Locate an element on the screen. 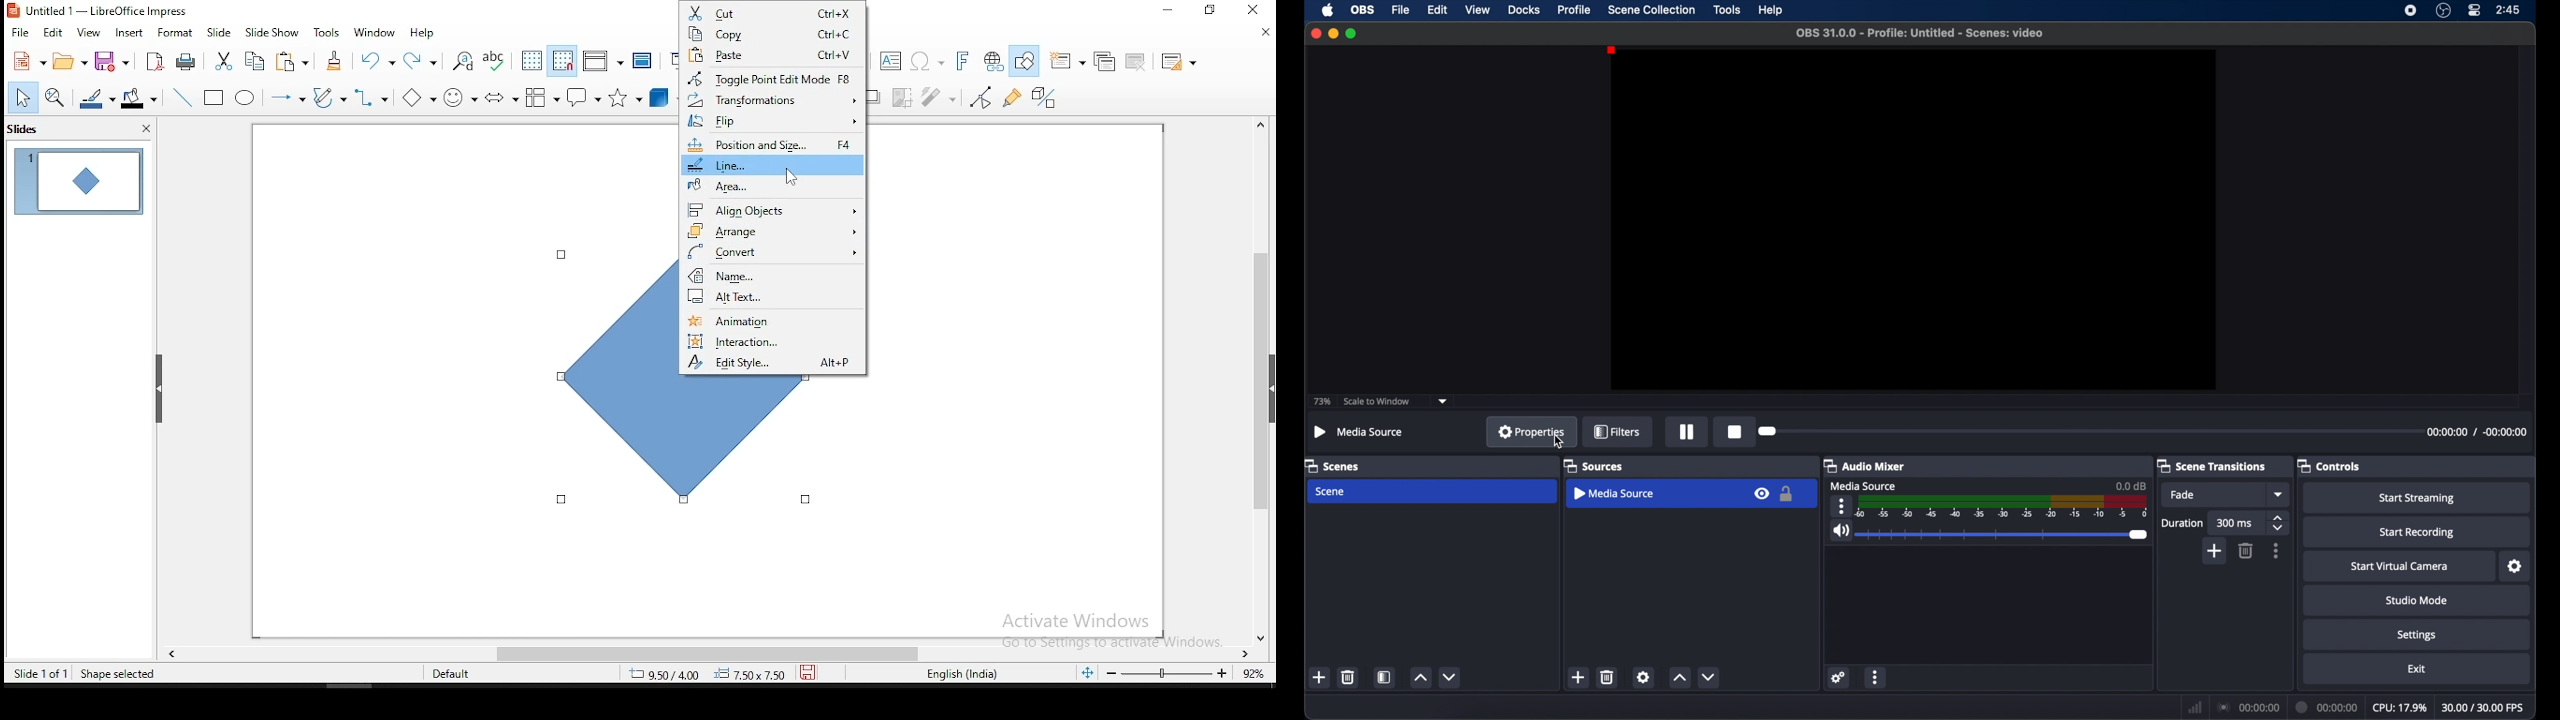  insert is located at coordinates (127, 32).